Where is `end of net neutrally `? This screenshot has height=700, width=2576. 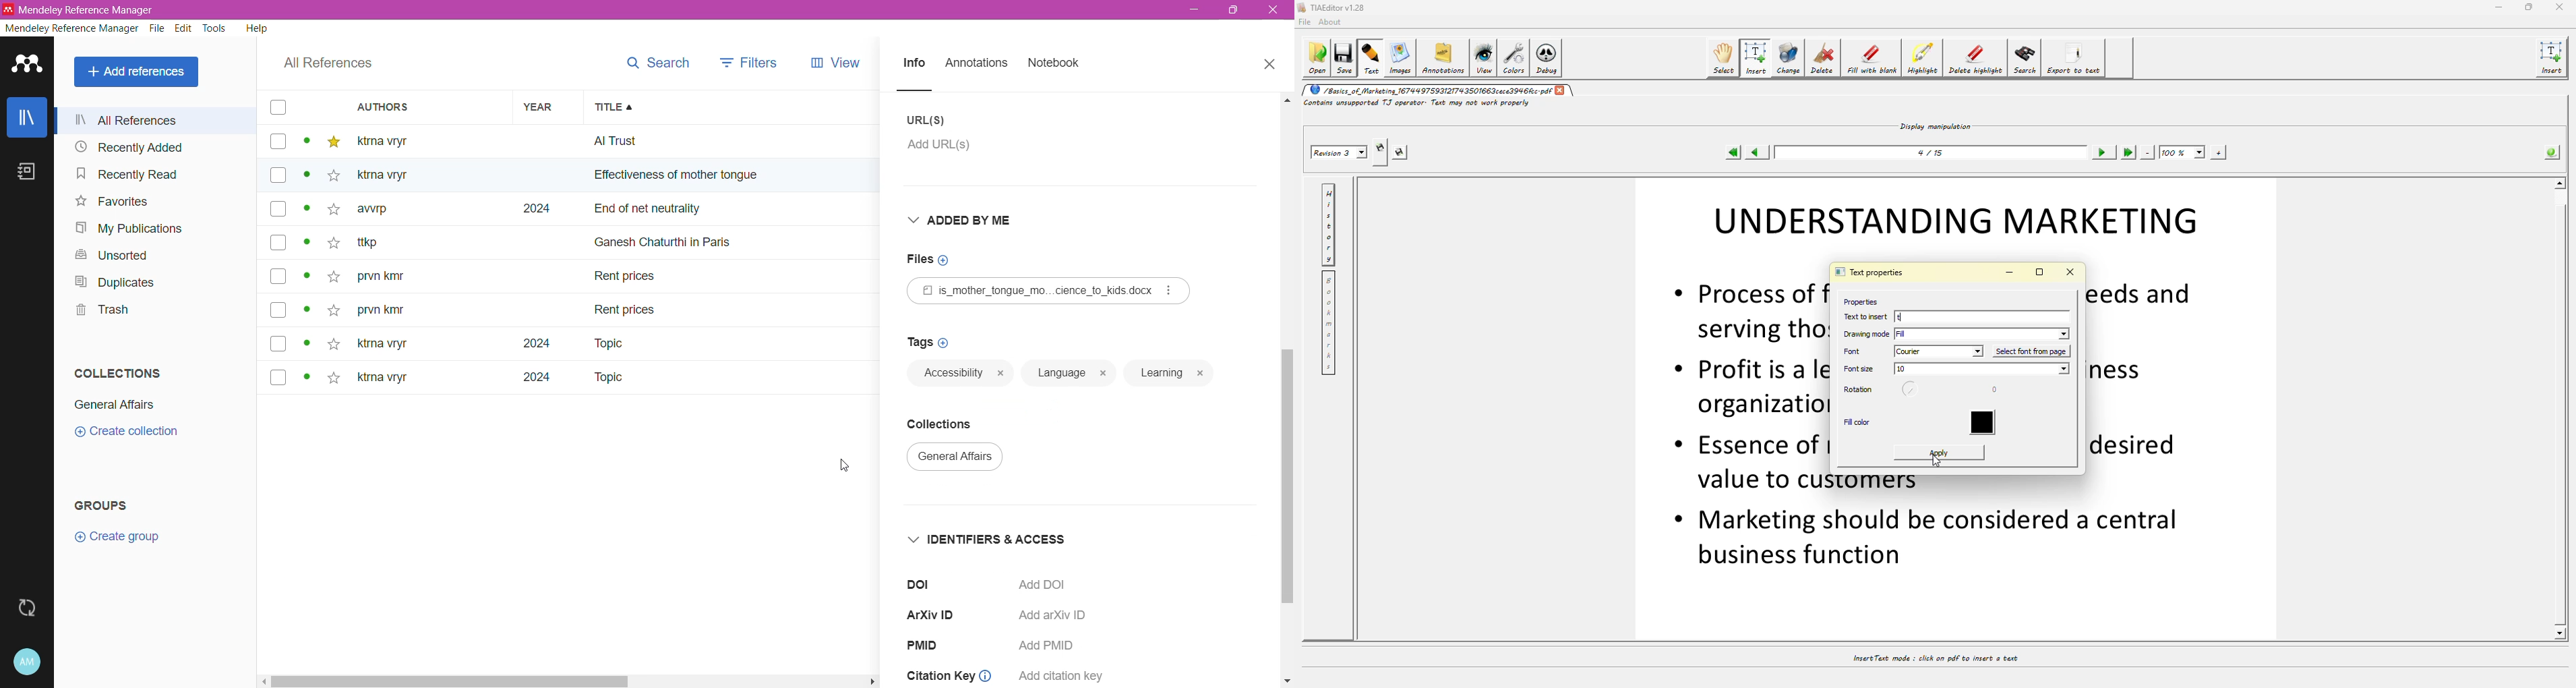 end of net neutrally  is located at coordinates (738, 210).